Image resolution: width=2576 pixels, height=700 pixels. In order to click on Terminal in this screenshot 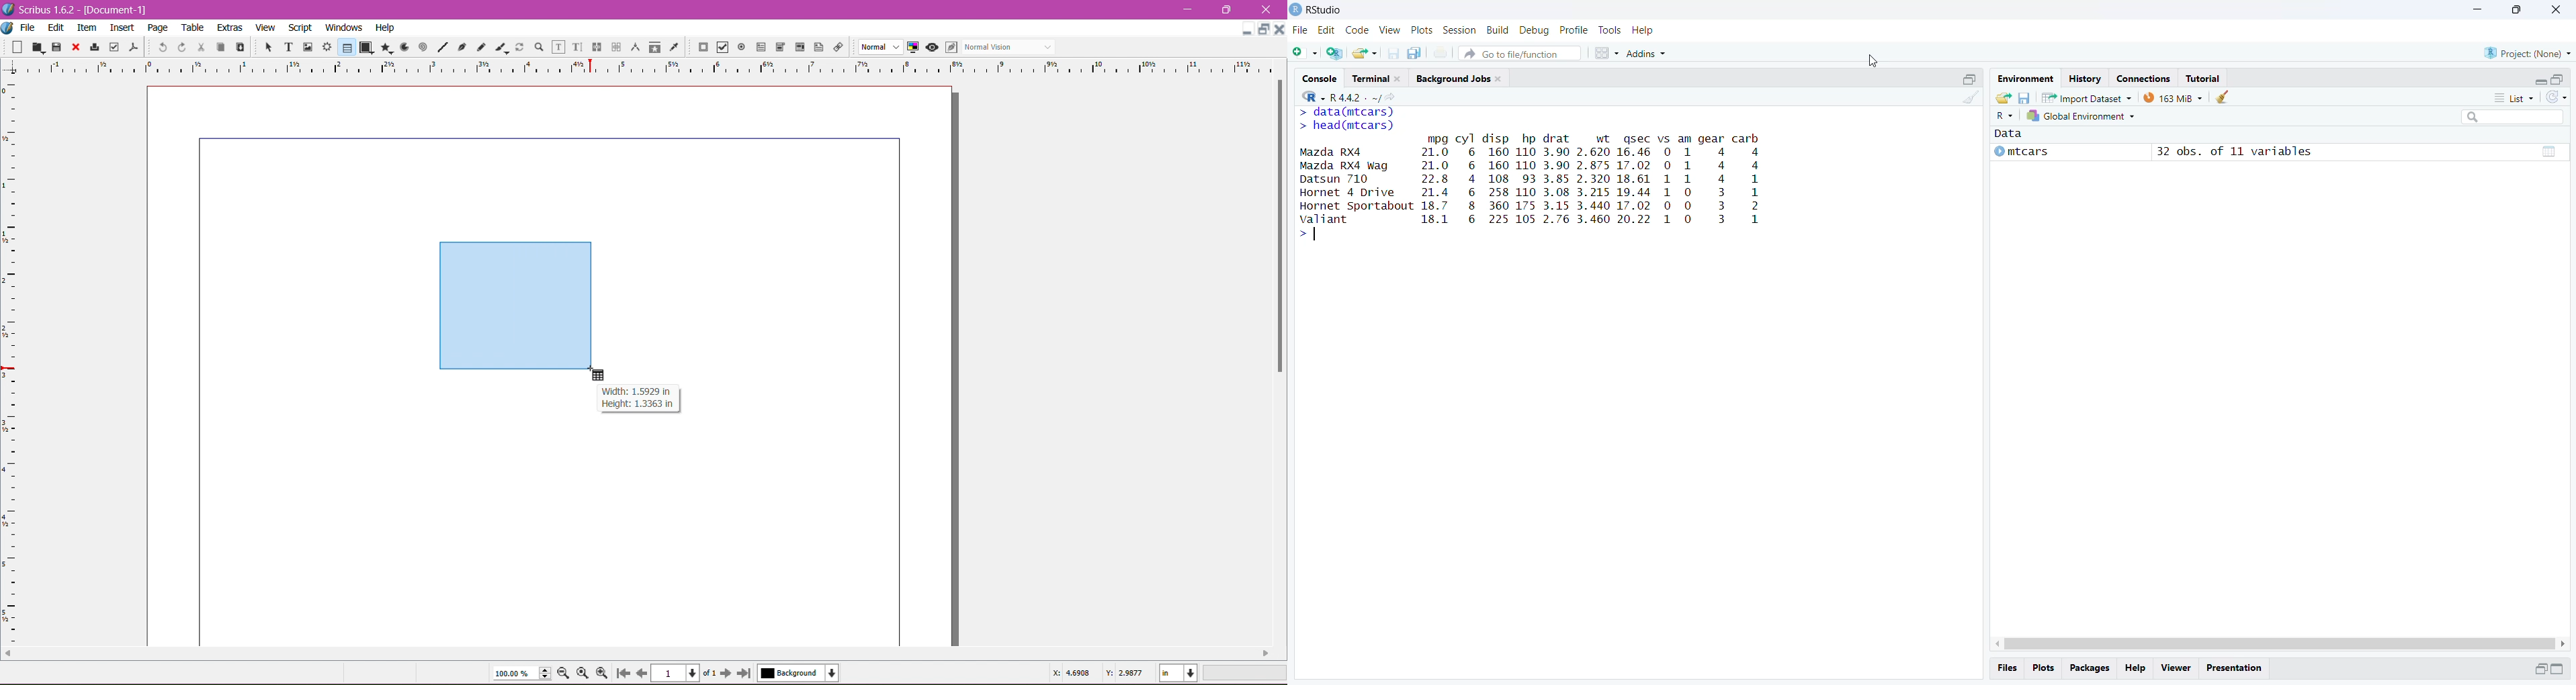, I will do `click(1371, 79)`.